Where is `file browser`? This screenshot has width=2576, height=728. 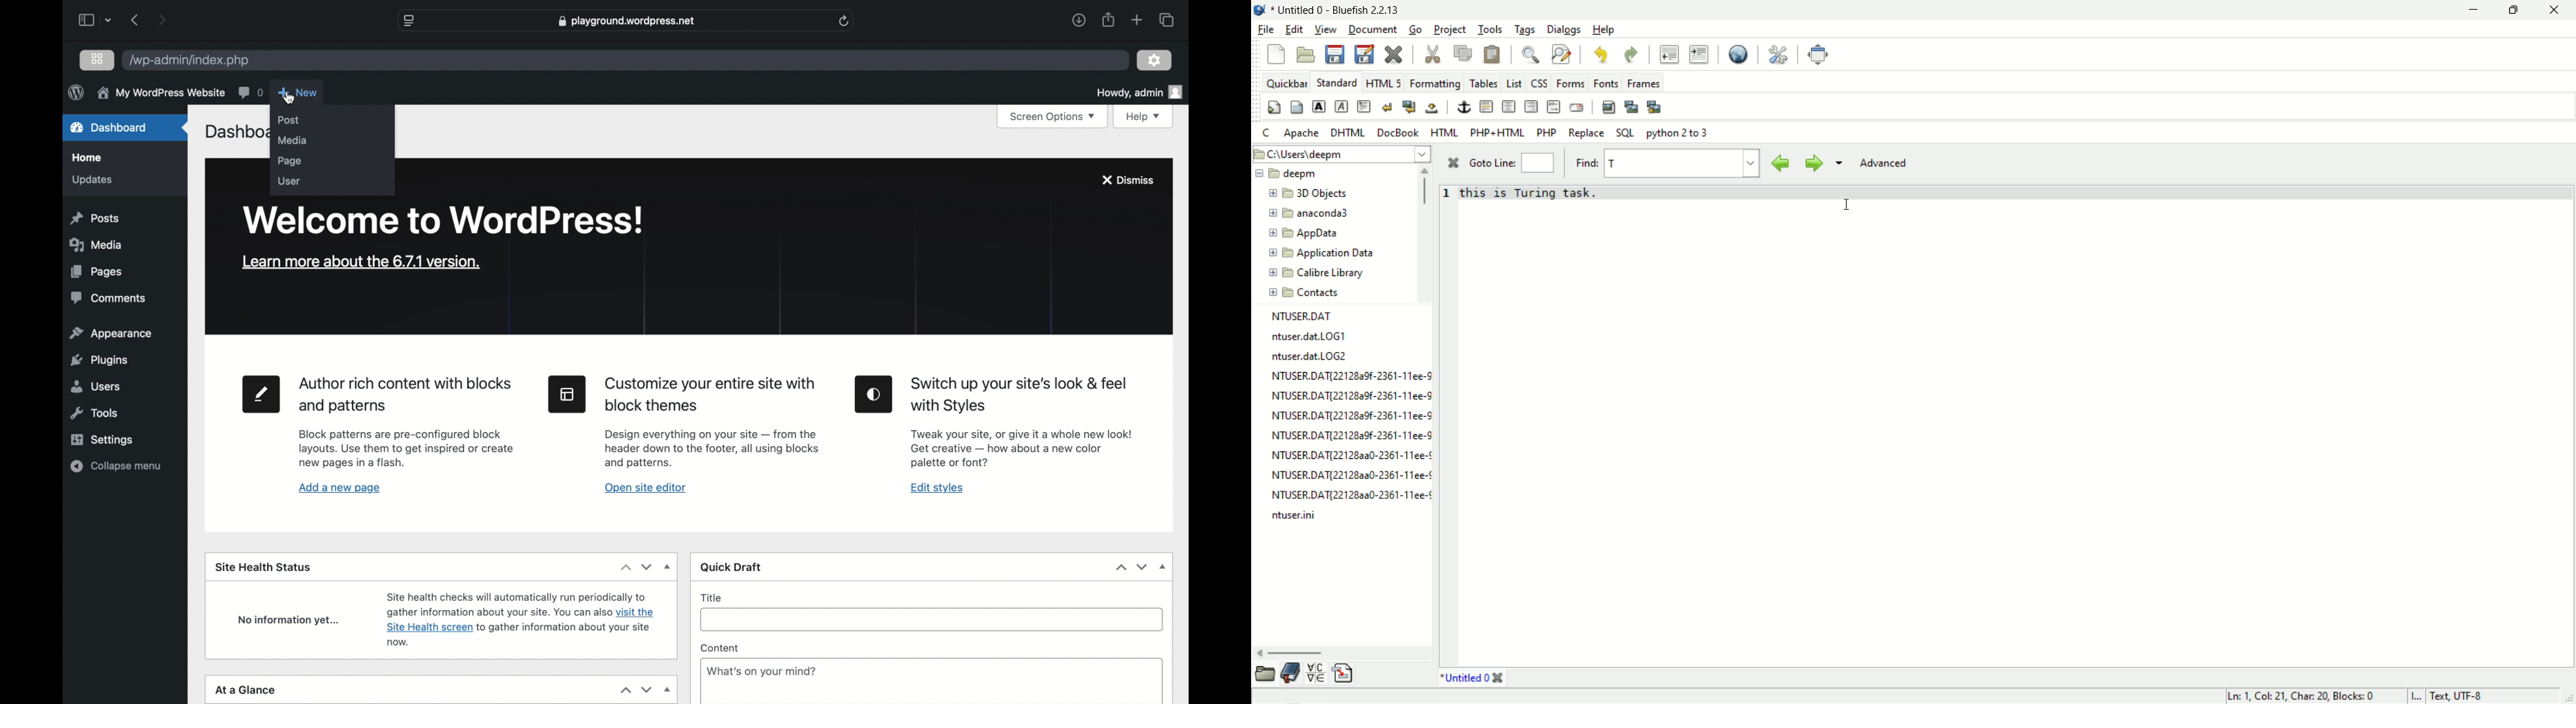
file browser is located at coordinates (1264, 672).